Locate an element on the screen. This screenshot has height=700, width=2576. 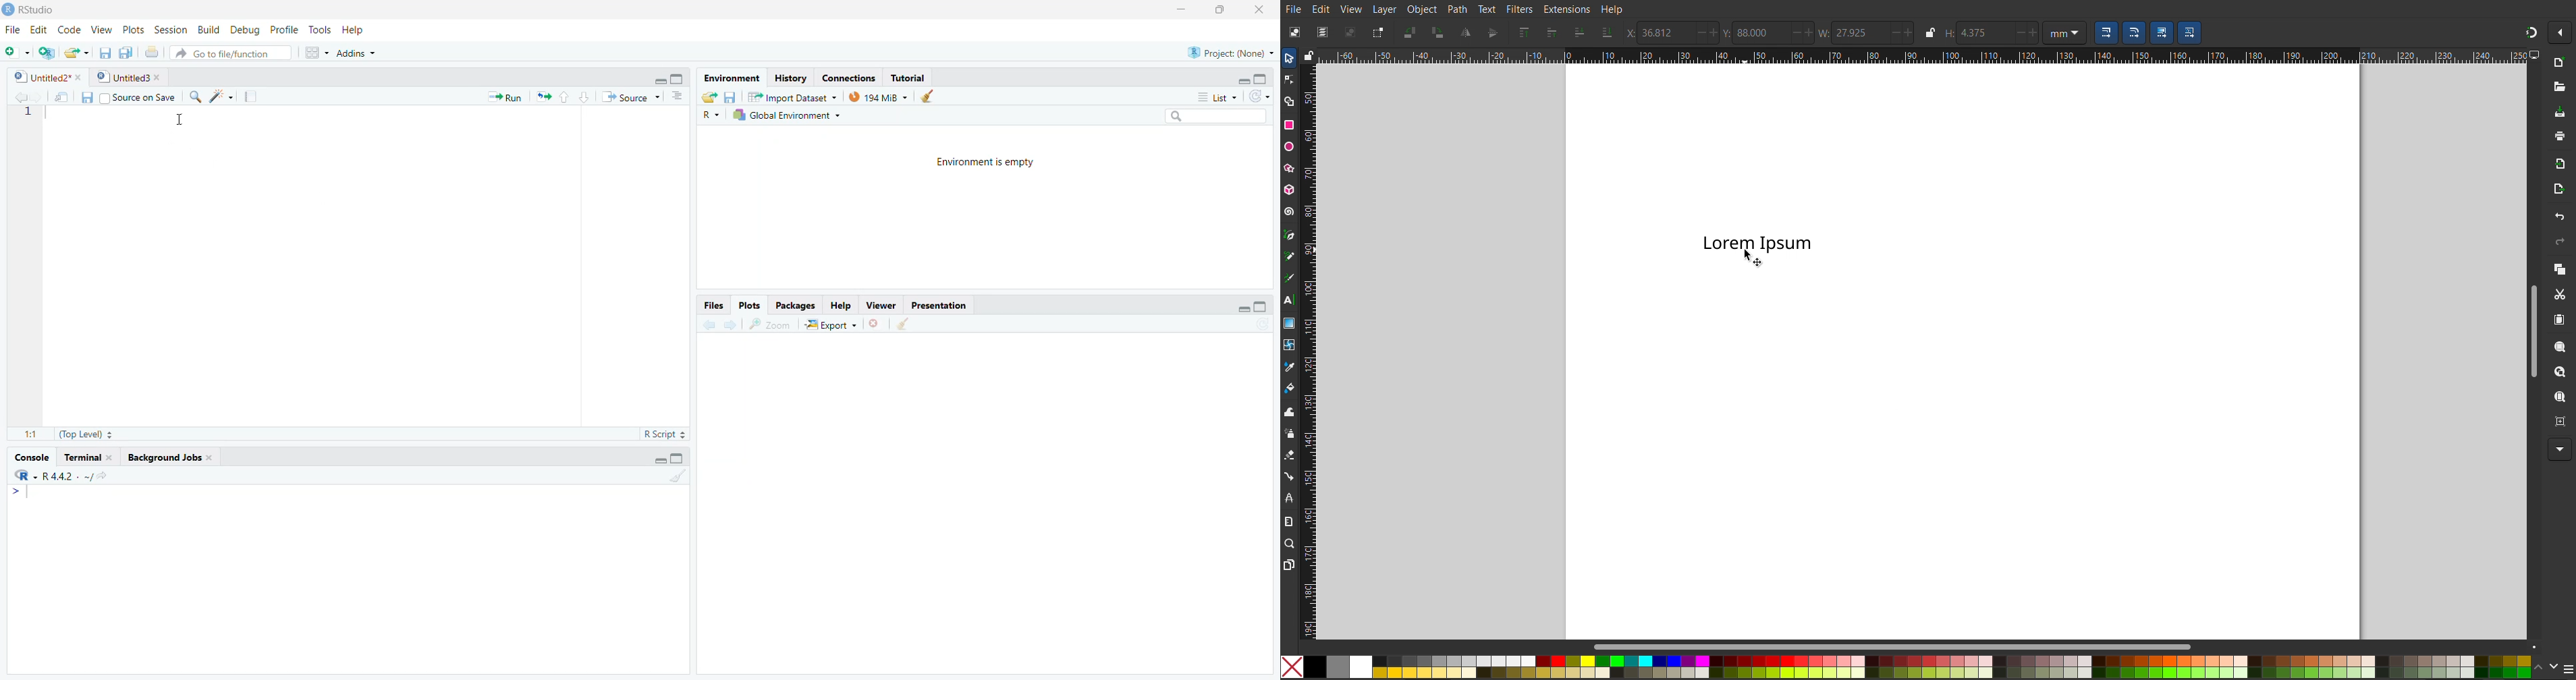
Run is located at coordinates (506, 97).